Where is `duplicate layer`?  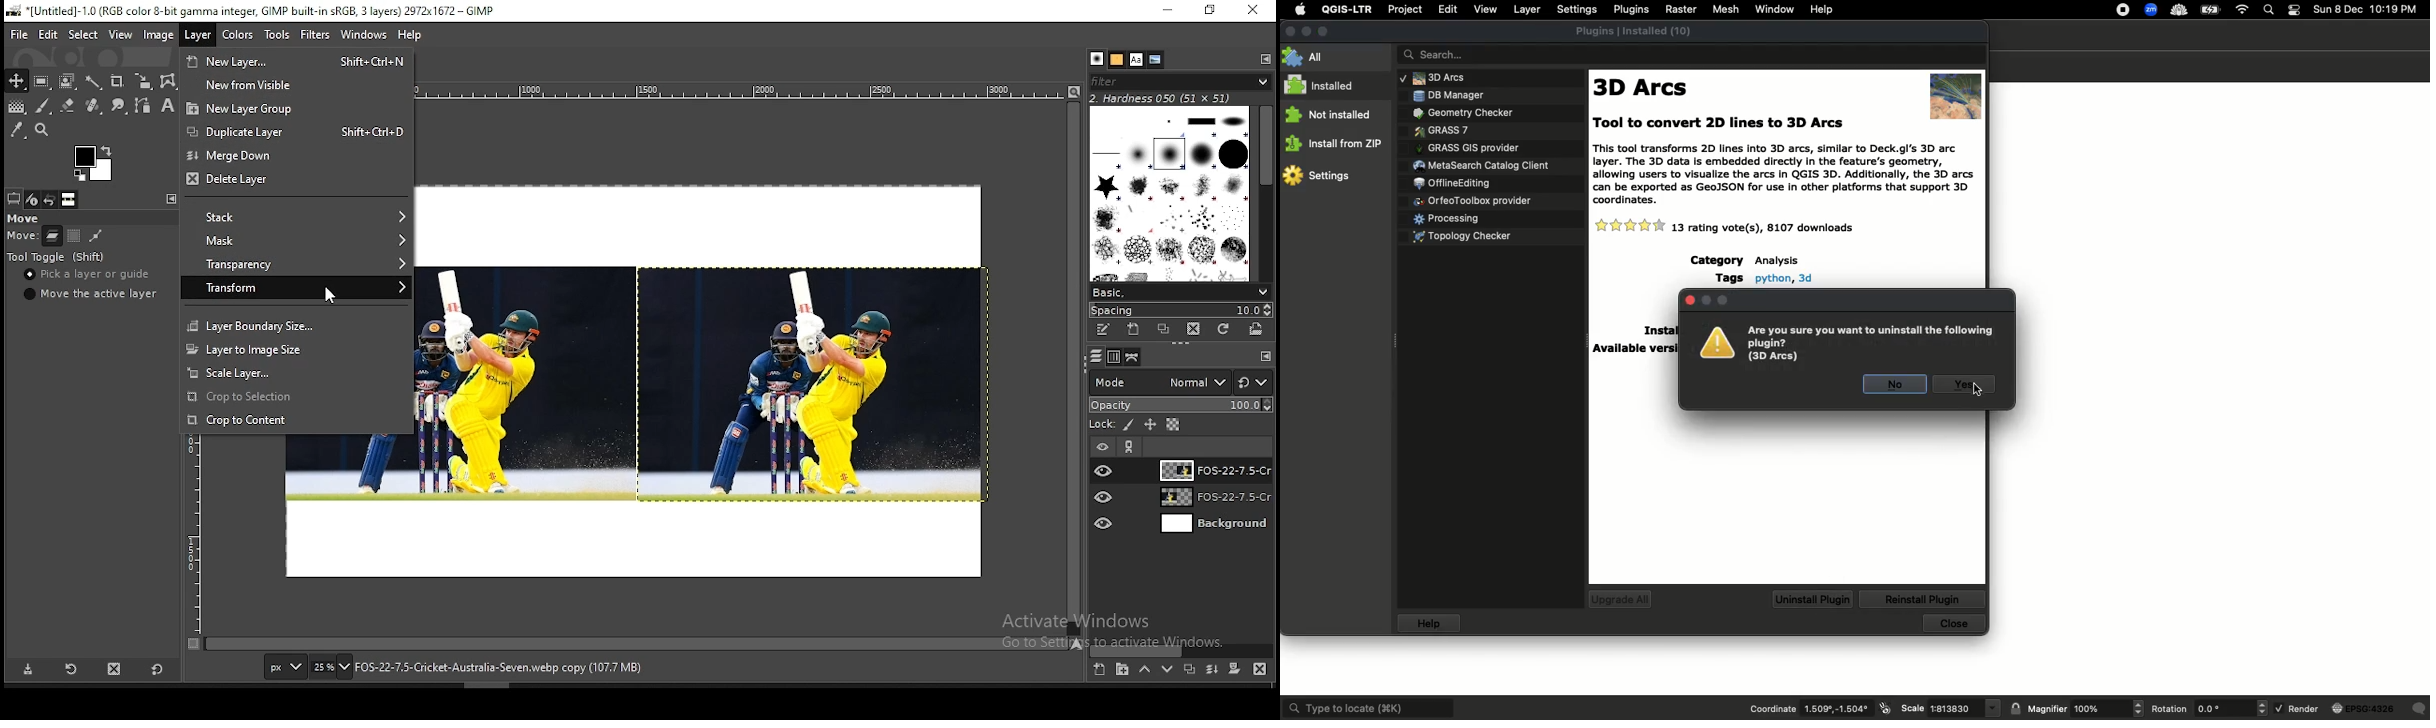
duplicate layer is located at coordinates (1186, 672).